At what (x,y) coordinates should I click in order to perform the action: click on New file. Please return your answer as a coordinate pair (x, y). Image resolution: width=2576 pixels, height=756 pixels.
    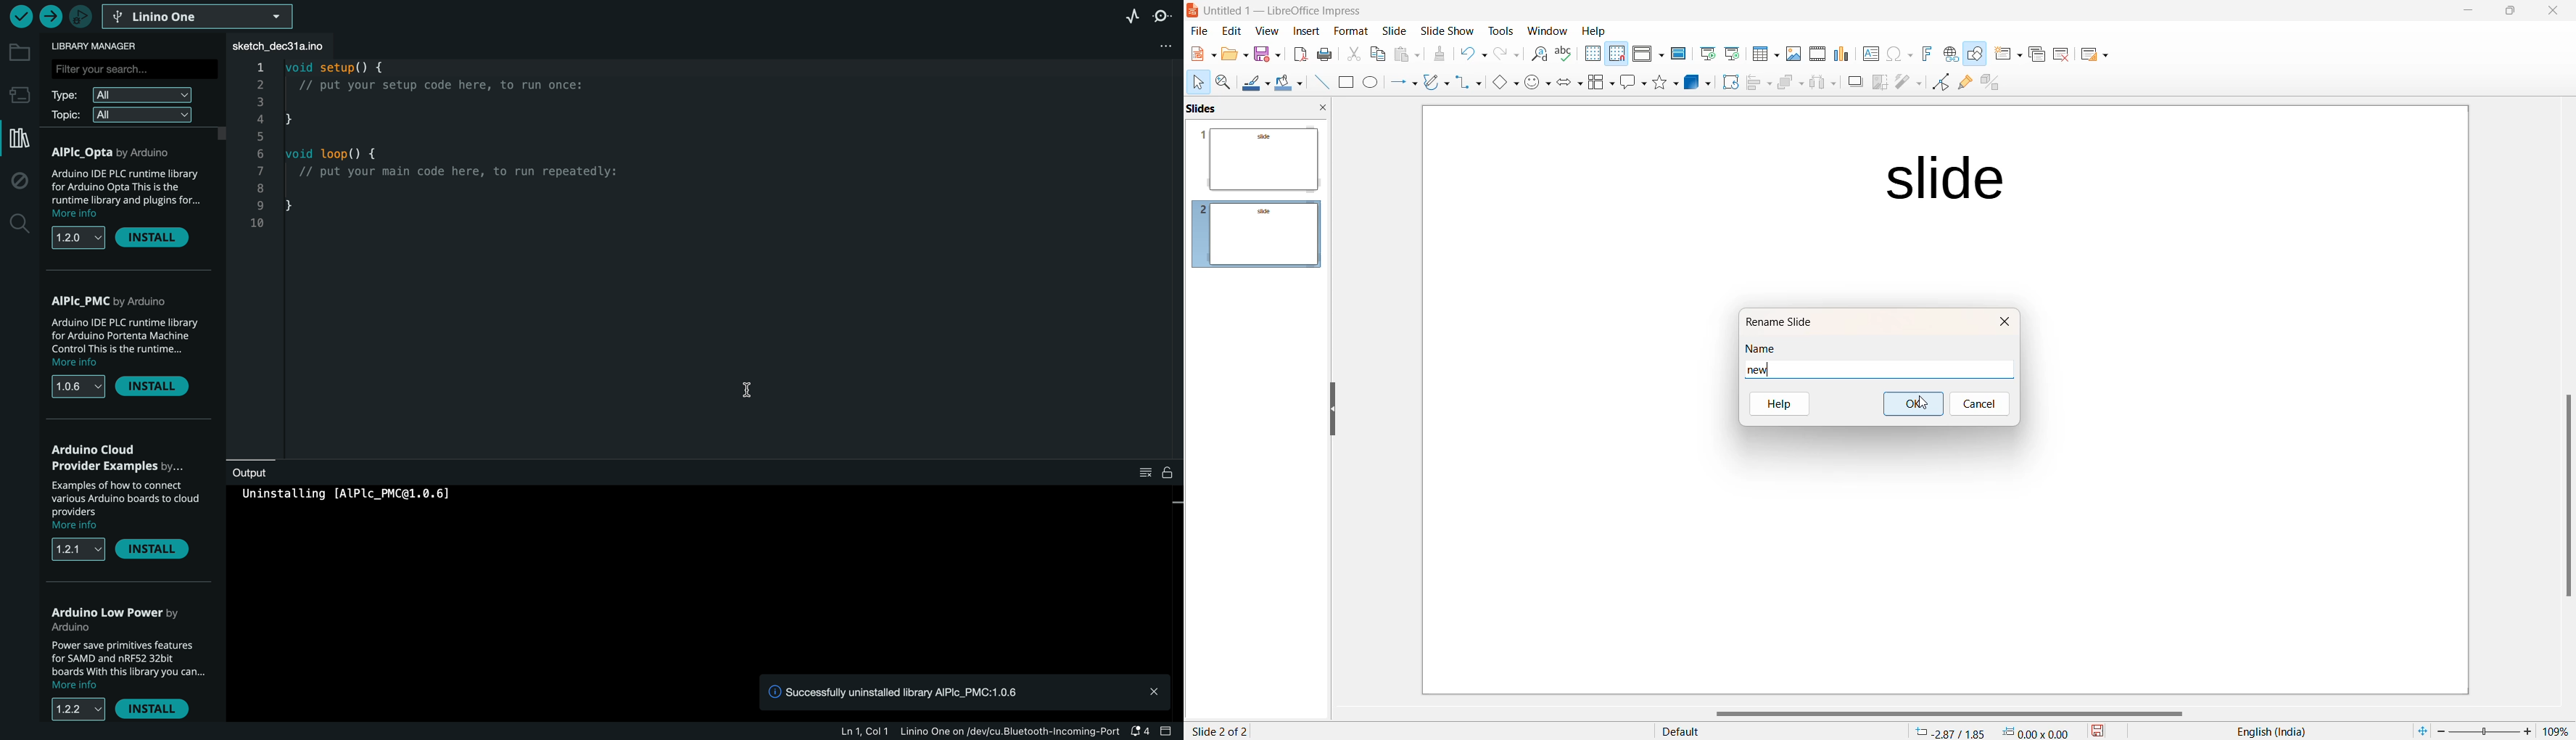
    Looking at the image, I should click on (1233, 54).